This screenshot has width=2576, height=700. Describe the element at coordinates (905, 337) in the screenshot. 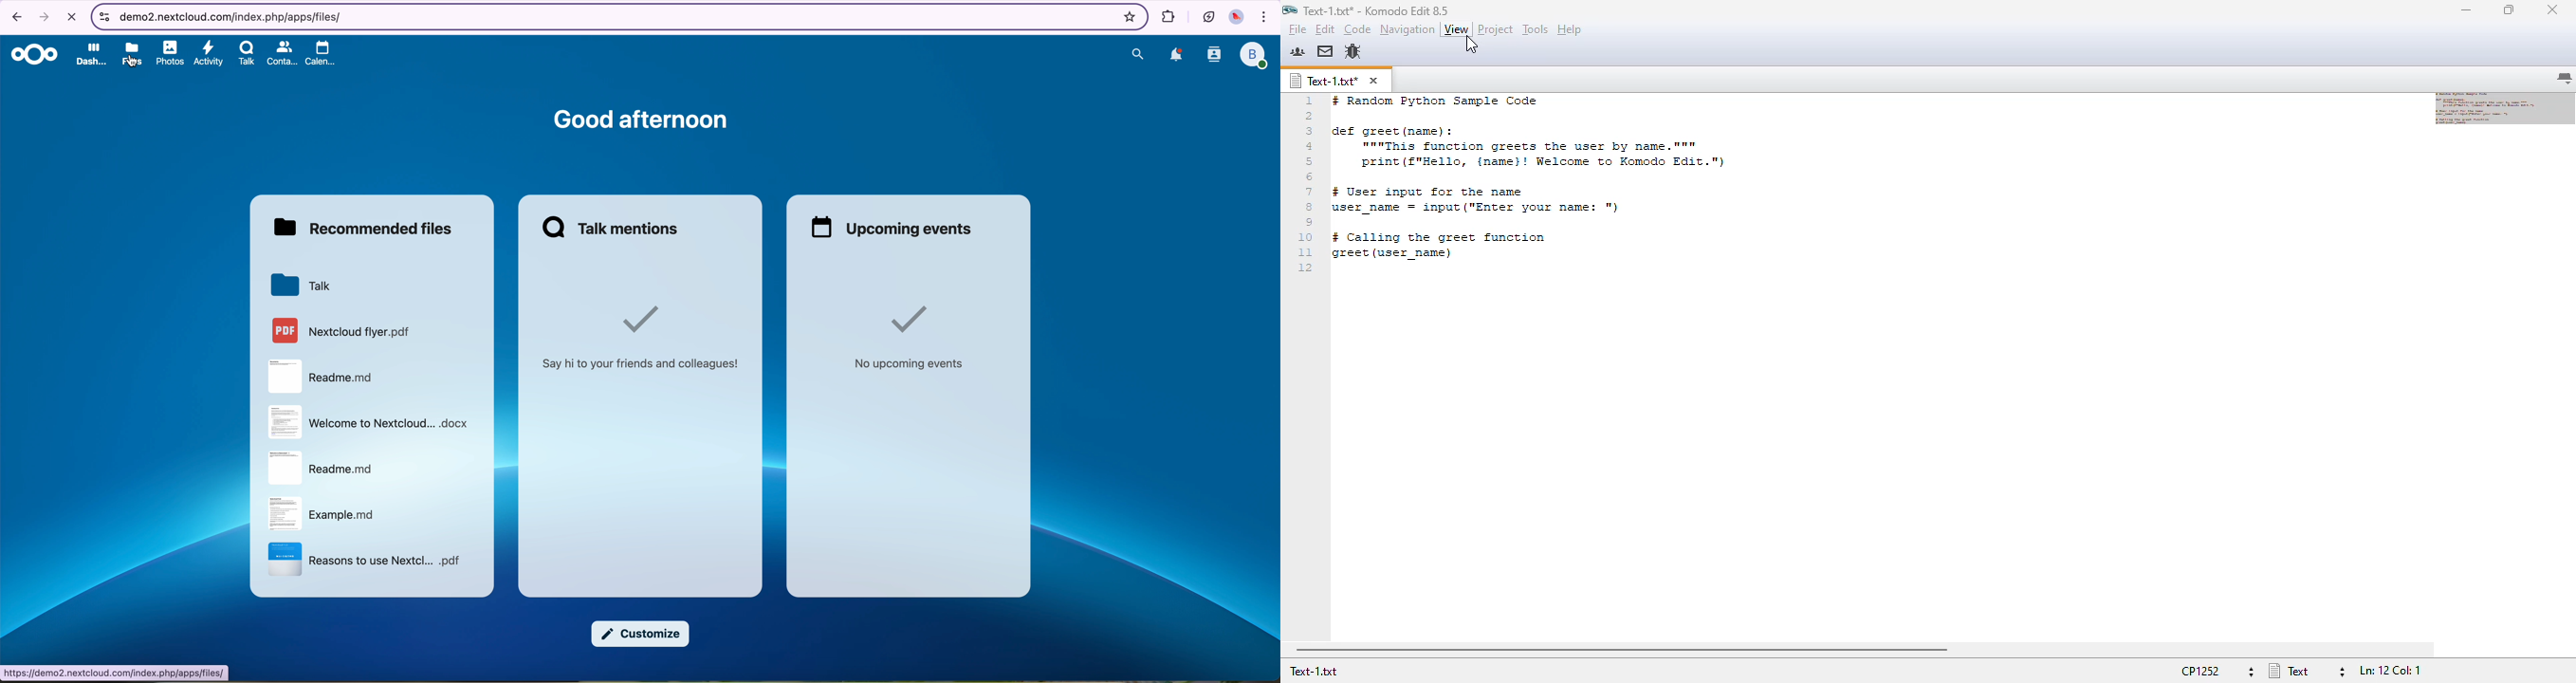

I see `no upcoming events` at that location.